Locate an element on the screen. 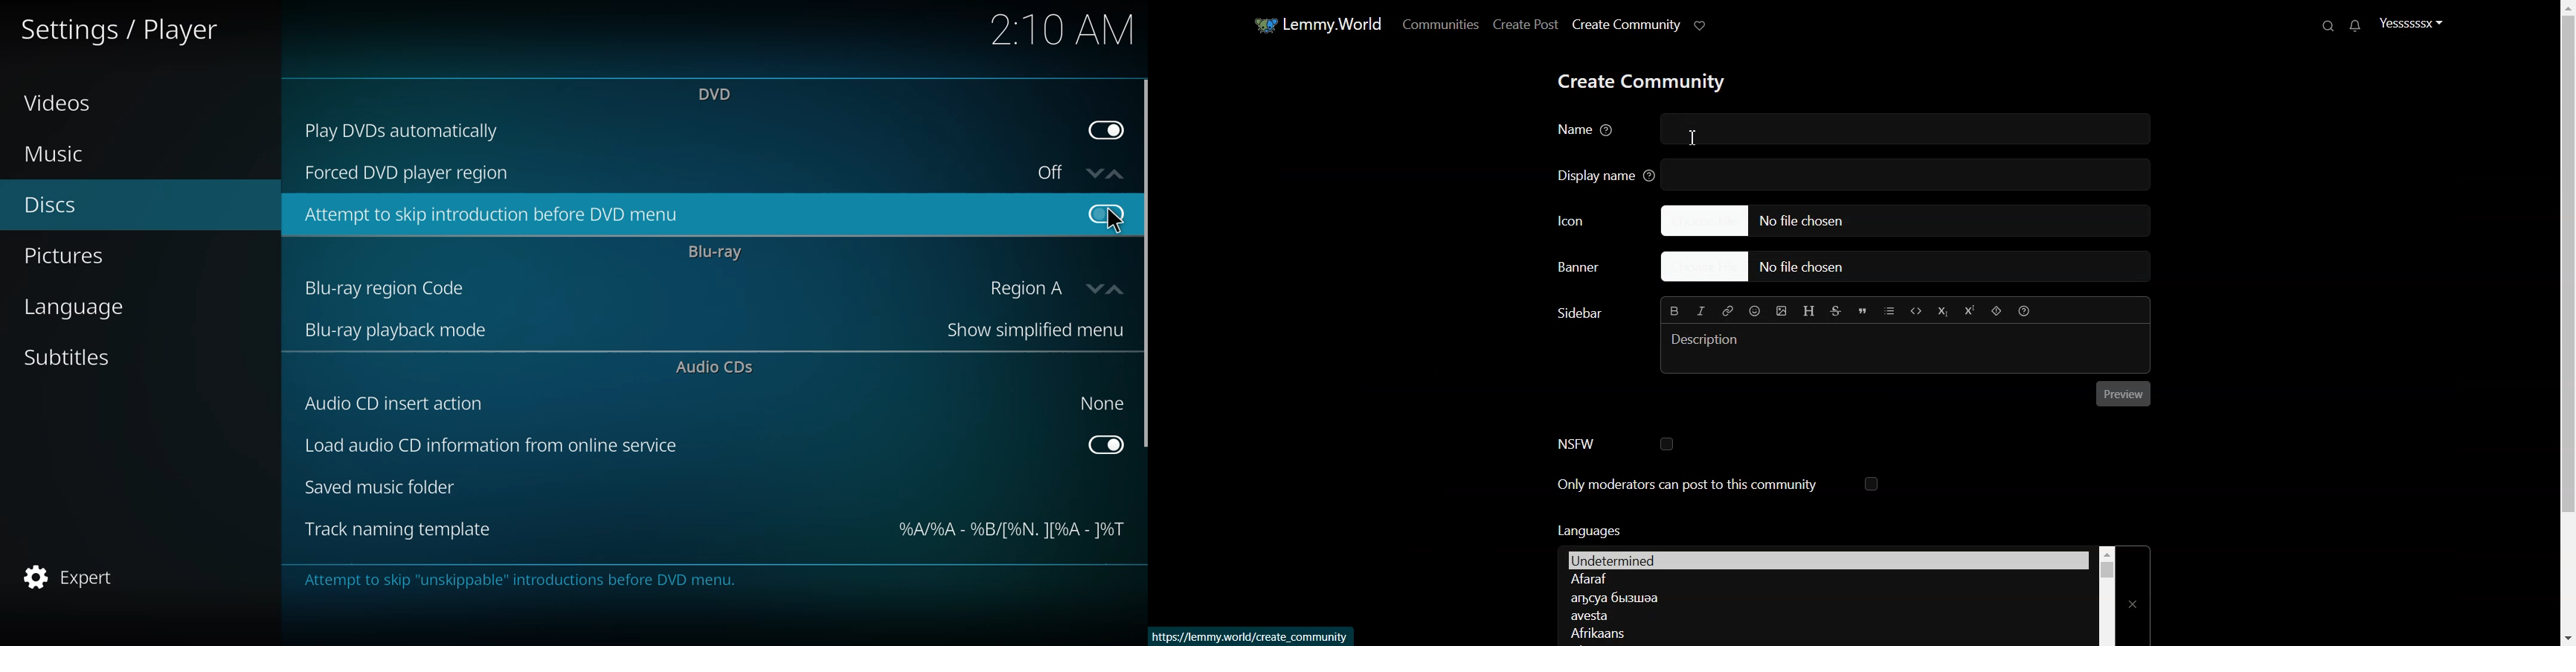 Image resolution: width=2576 pixels, height=672 pixels. load audio cd info from online service is located at coordinates (501, 447).